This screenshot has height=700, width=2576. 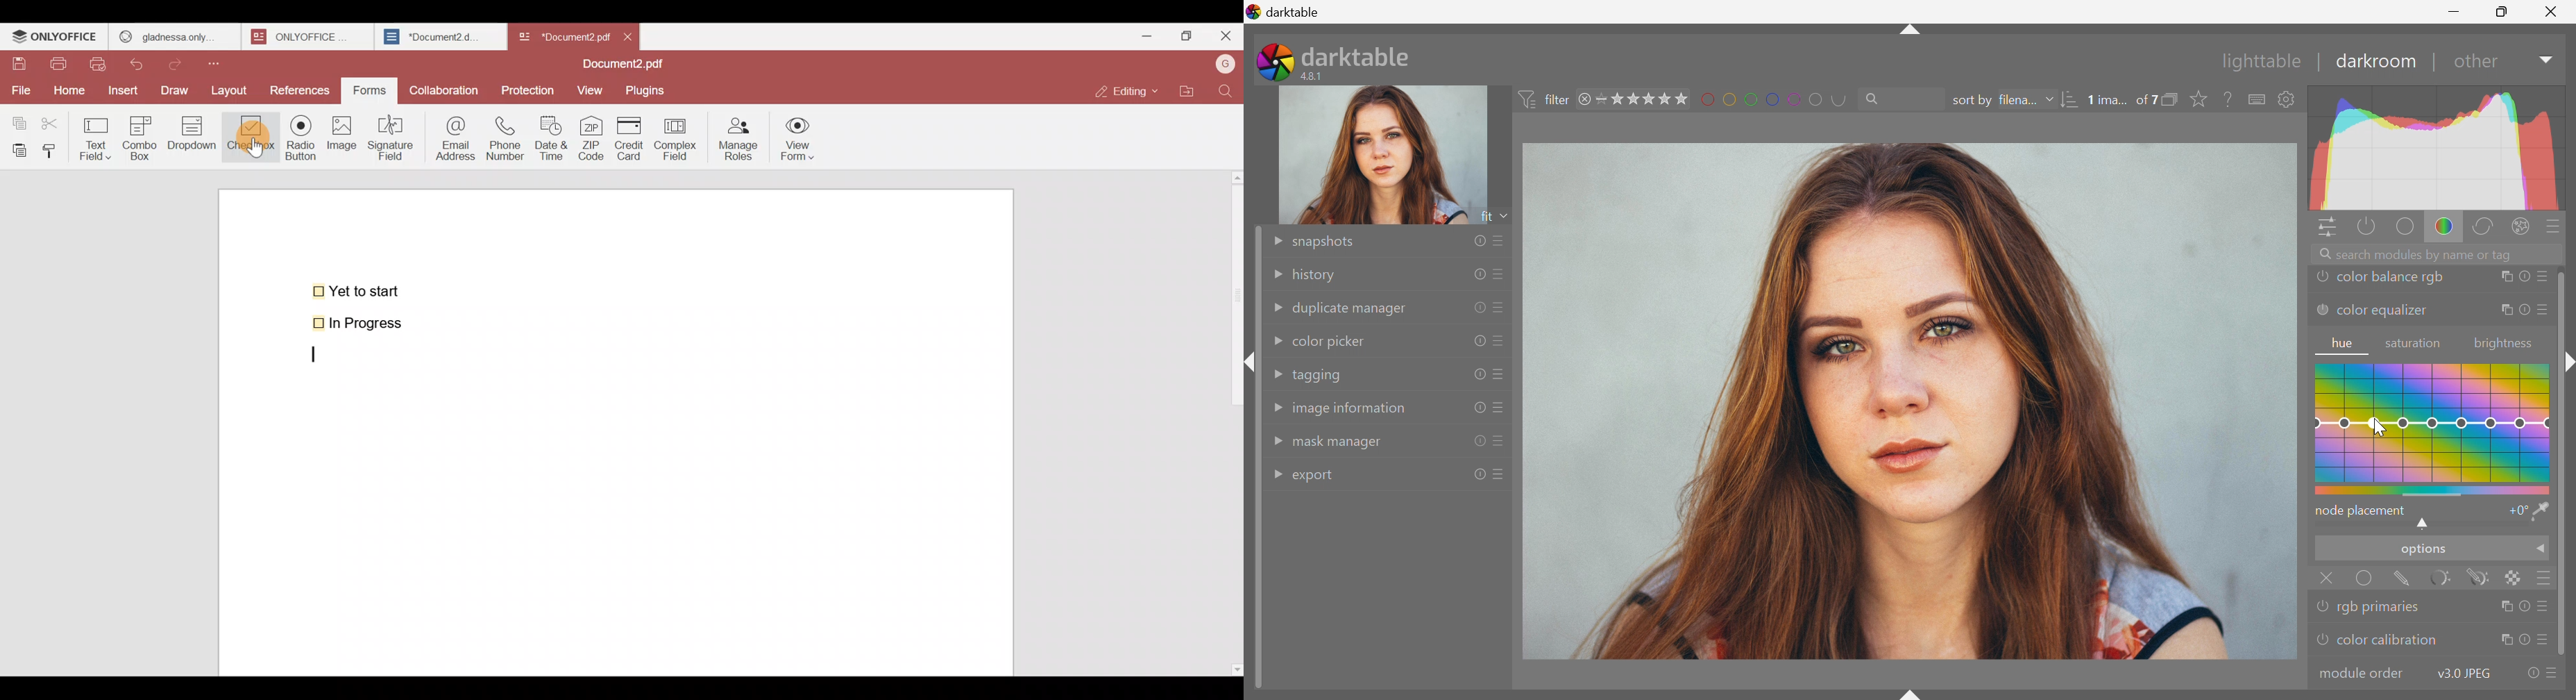 What do you see at coordinates (591, 139) in the screenshot?
I see `ZIP code` at bounding box center [591, 139].